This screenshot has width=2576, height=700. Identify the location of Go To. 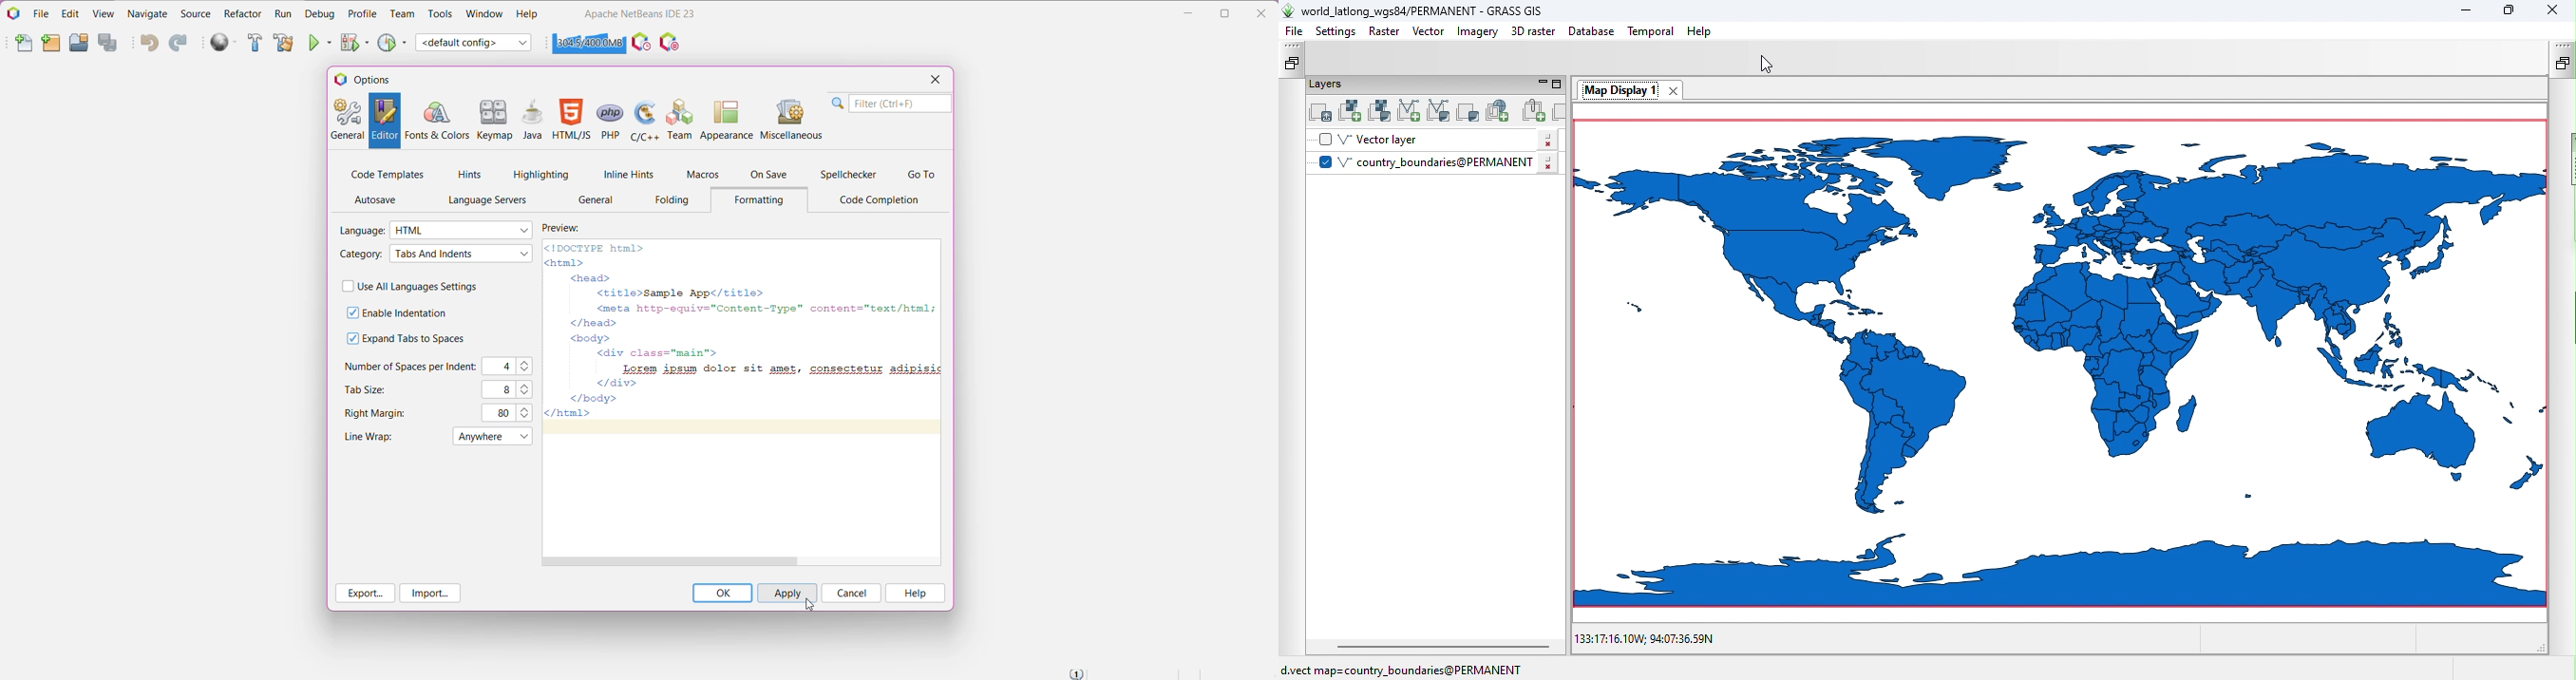
(921, 175).